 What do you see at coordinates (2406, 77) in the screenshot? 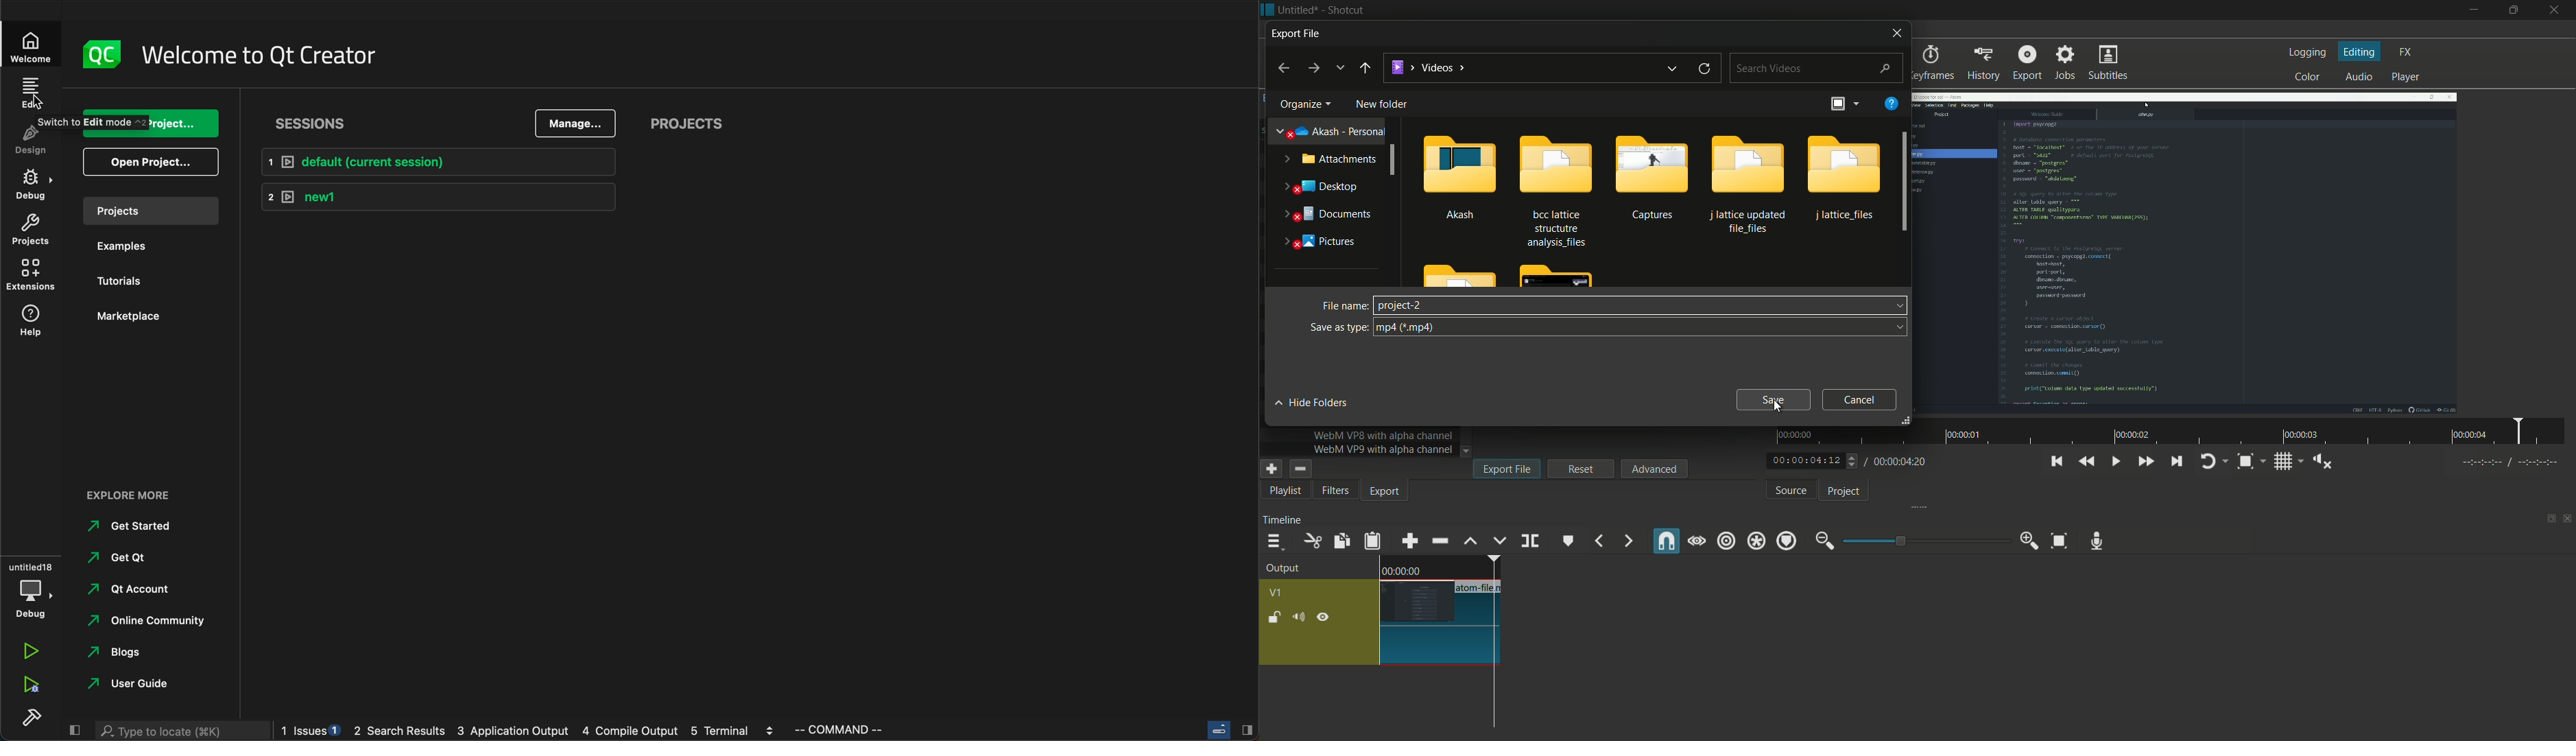
I see `player` at bounding box center [2406, 77].